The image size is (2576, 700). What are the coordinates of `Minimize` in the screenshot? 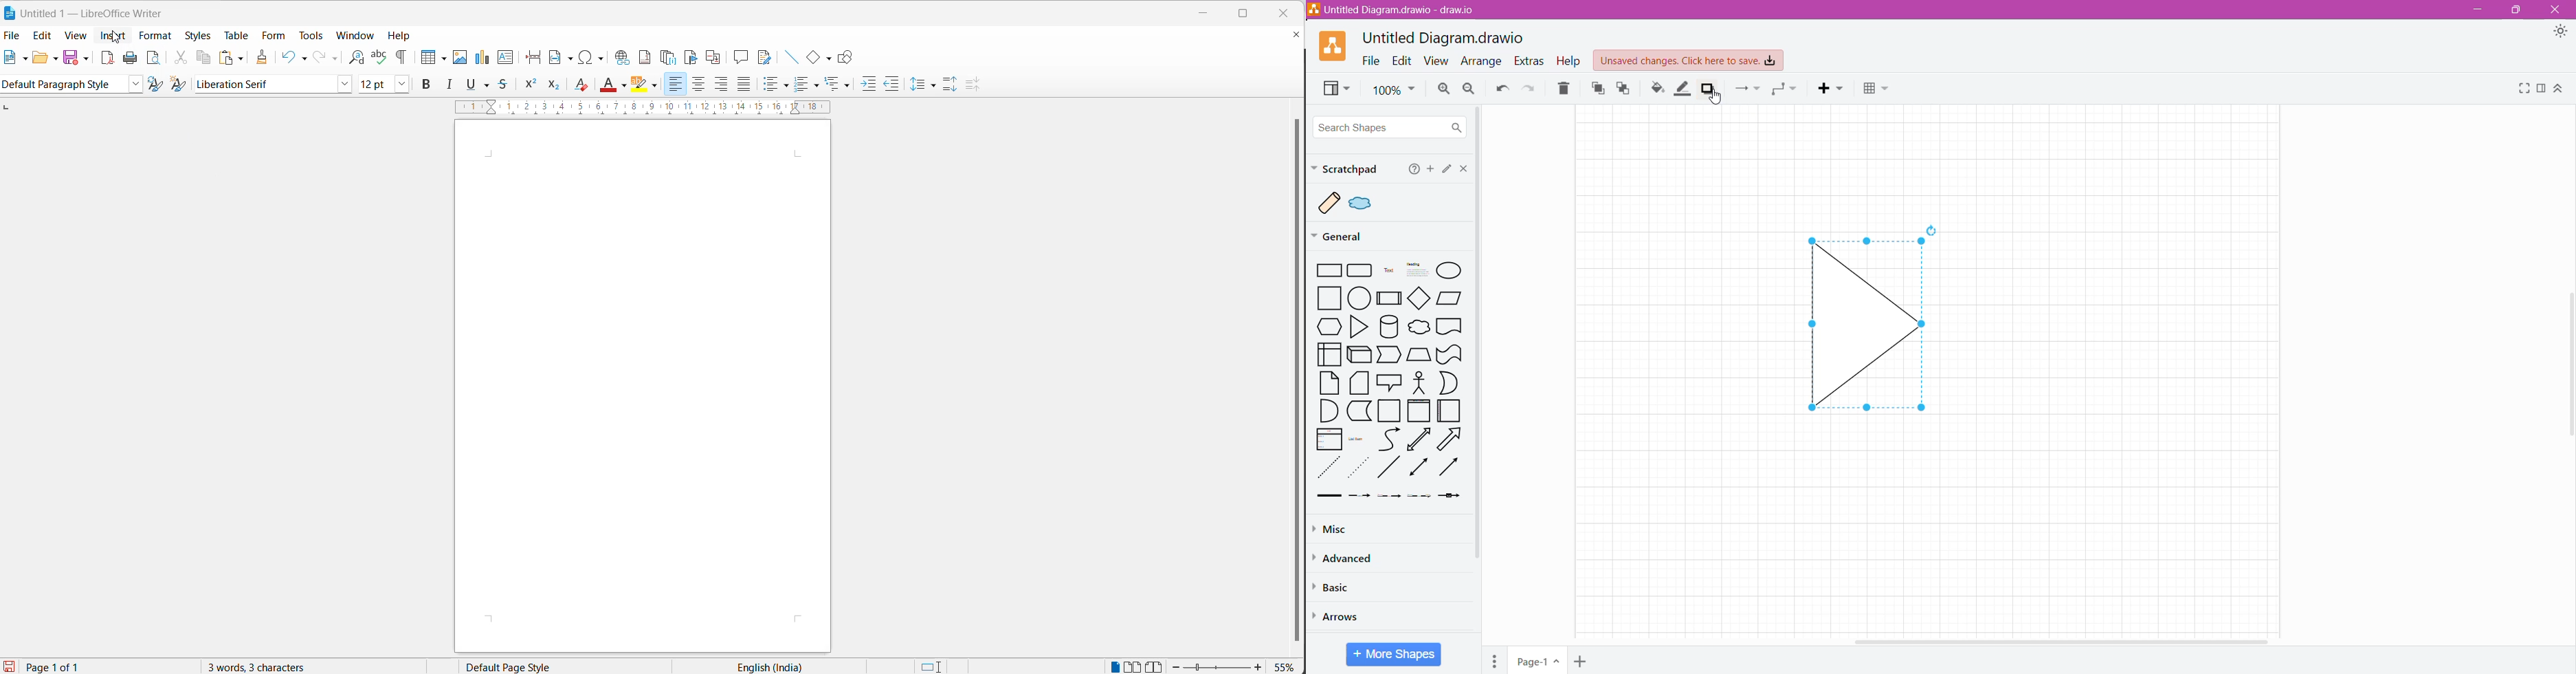 It's located at (2482, 9).